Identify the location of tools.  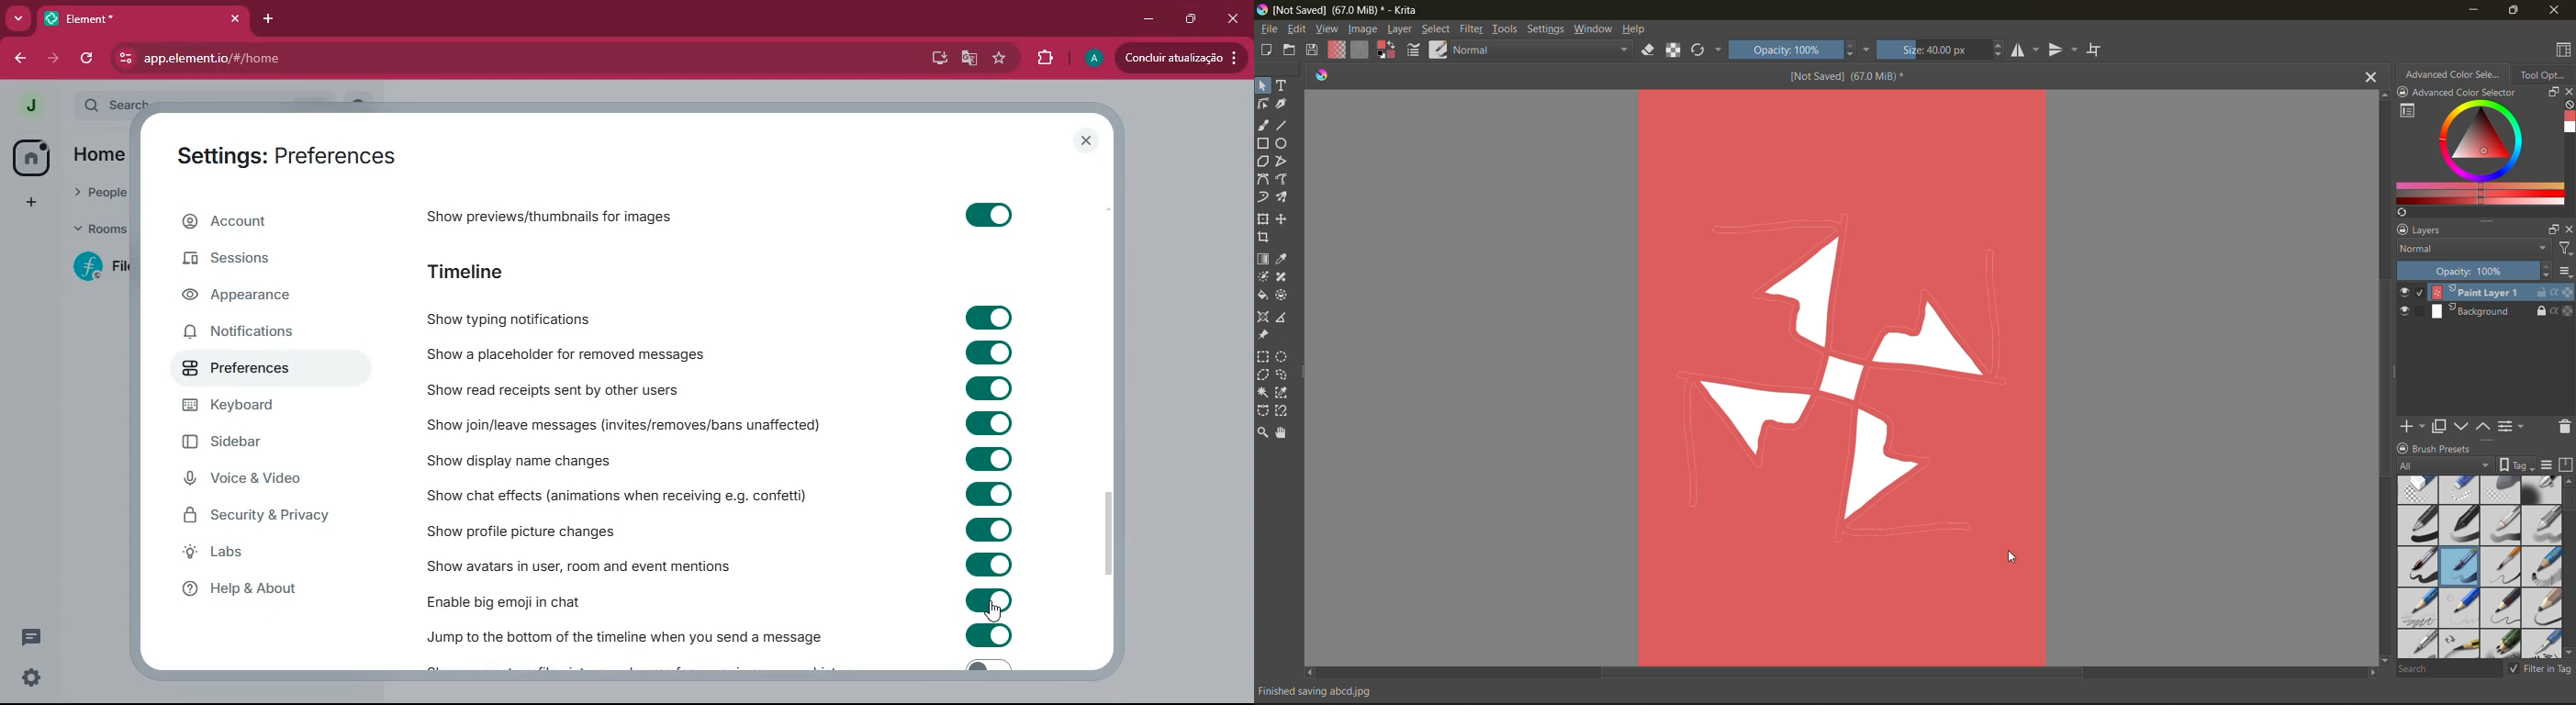
(1281, 432).